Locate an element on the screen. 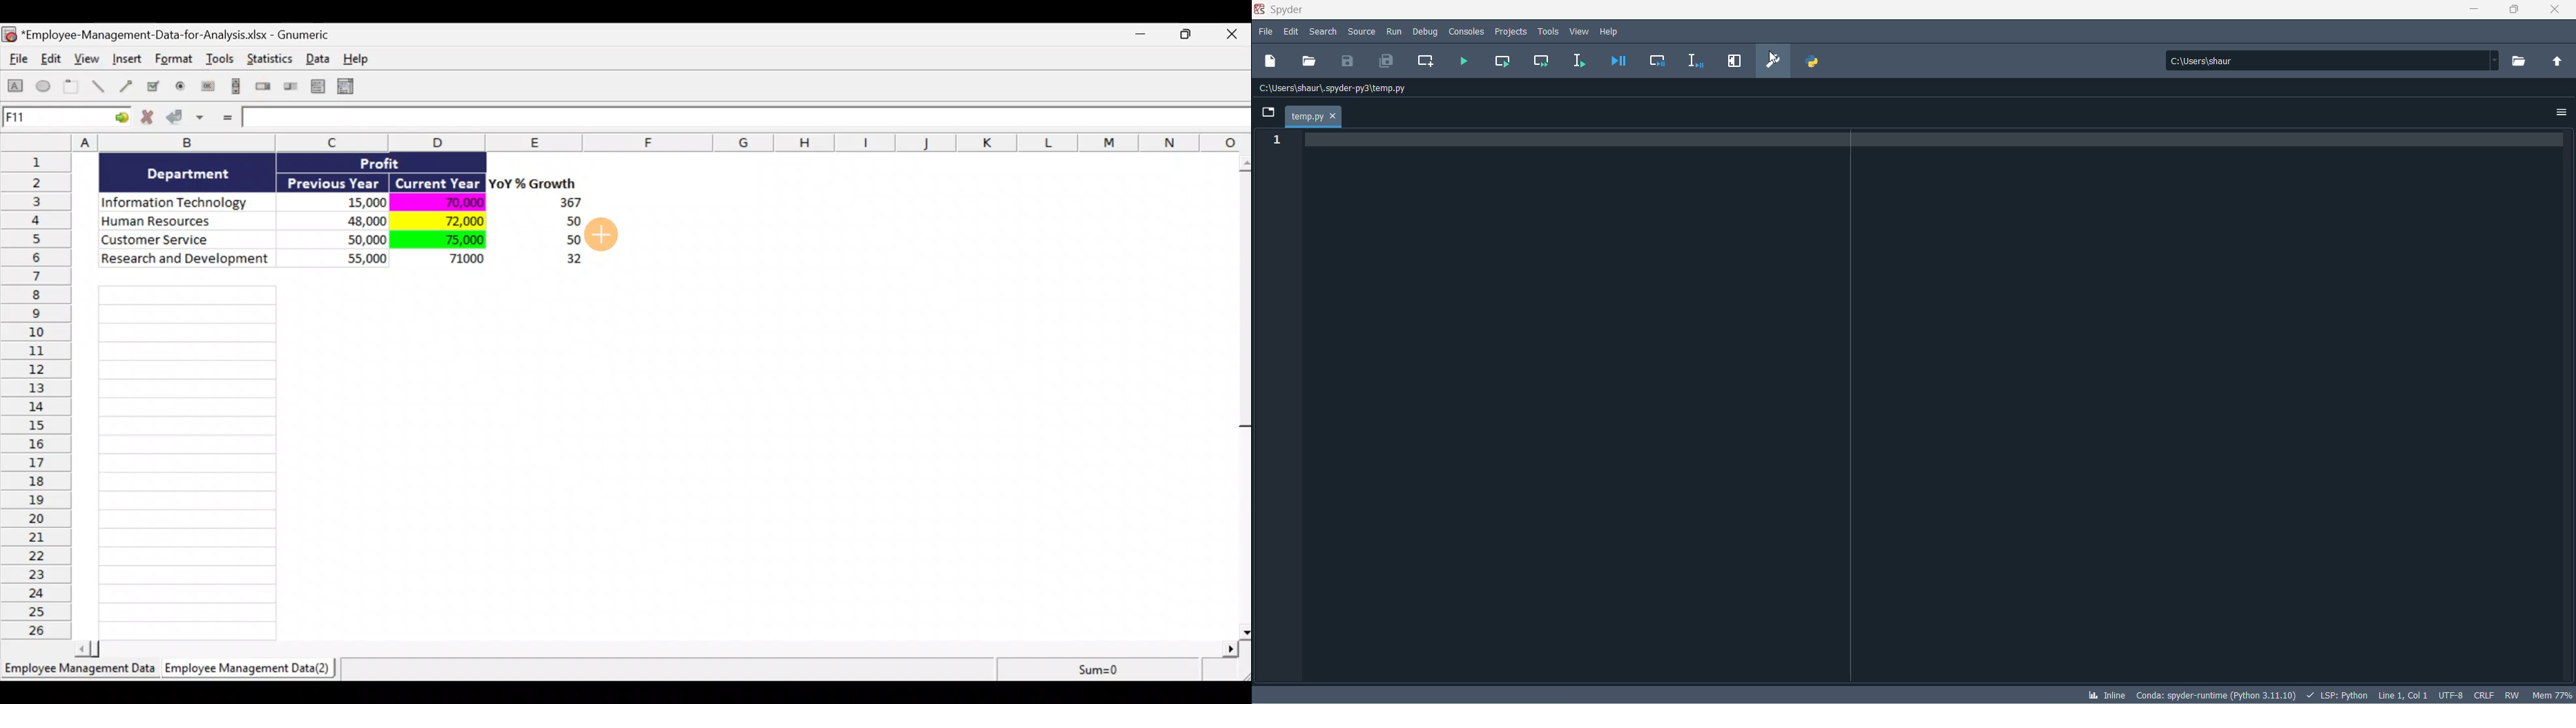 The image size is (2576, 728). memory usage is located at coordinates (2554, 695).